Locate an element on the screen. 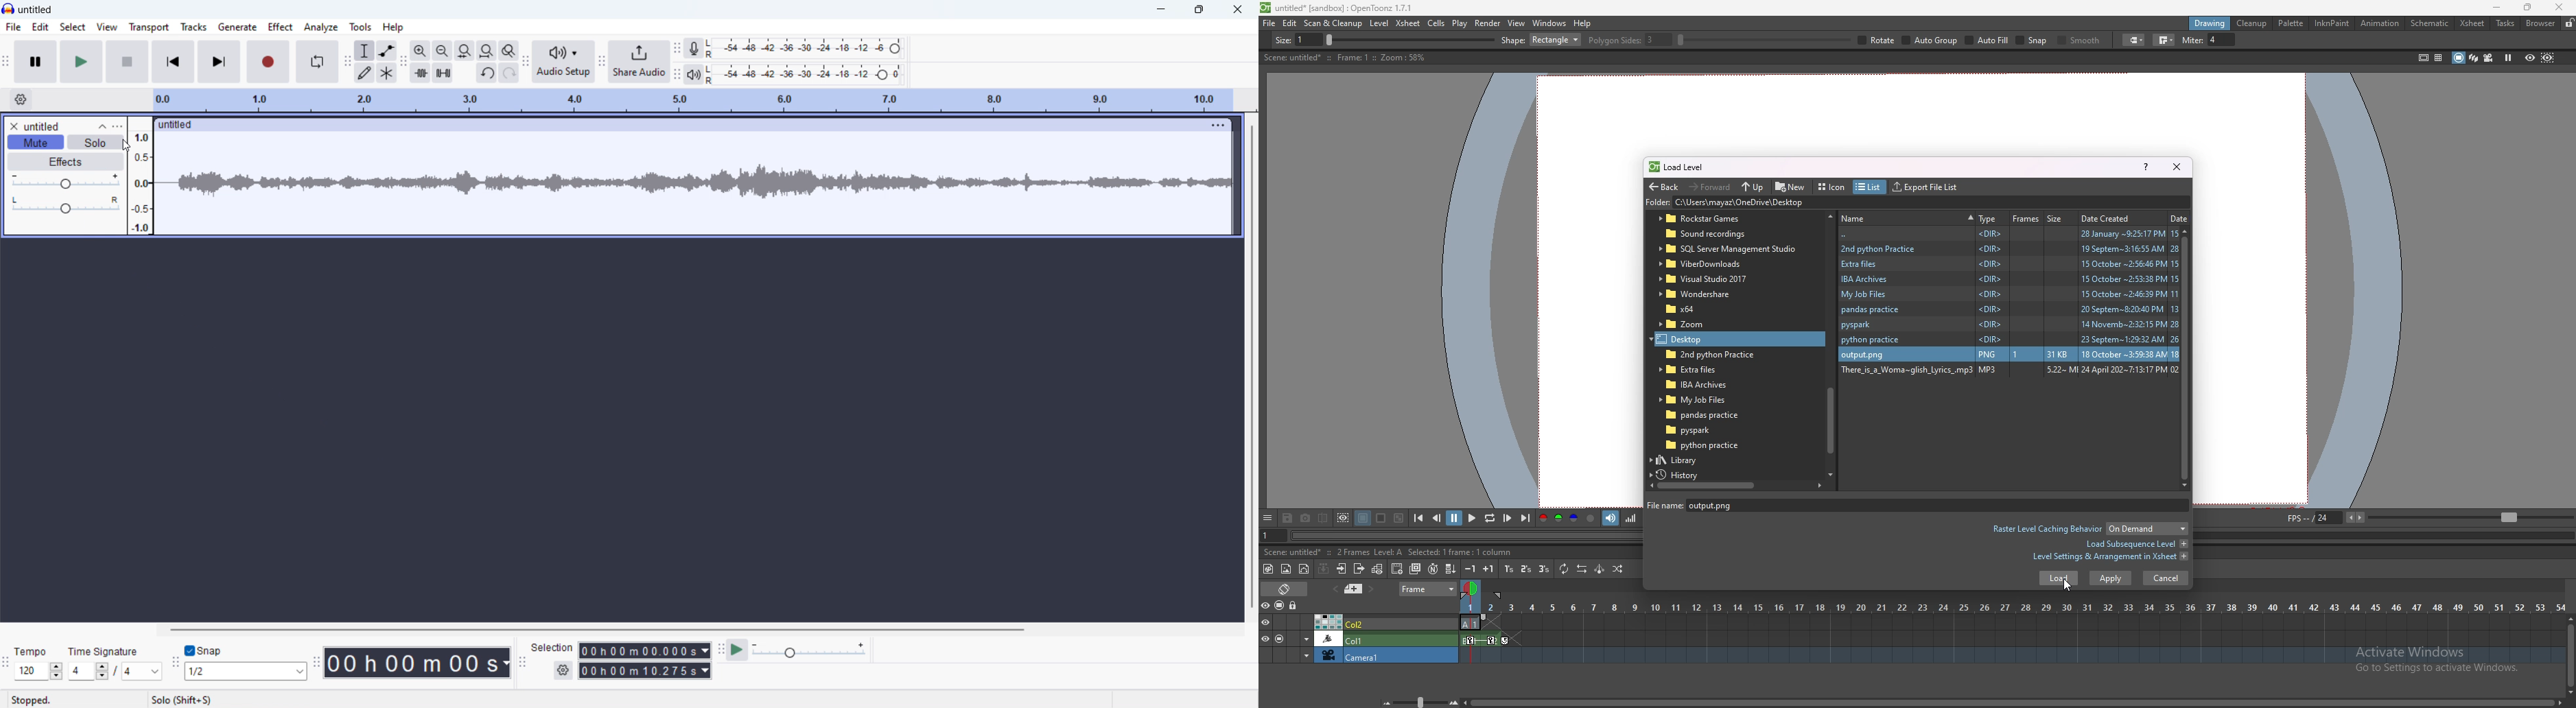 This screenshot has height=728, width=2576. pause is located at coordinates (1454, 518).